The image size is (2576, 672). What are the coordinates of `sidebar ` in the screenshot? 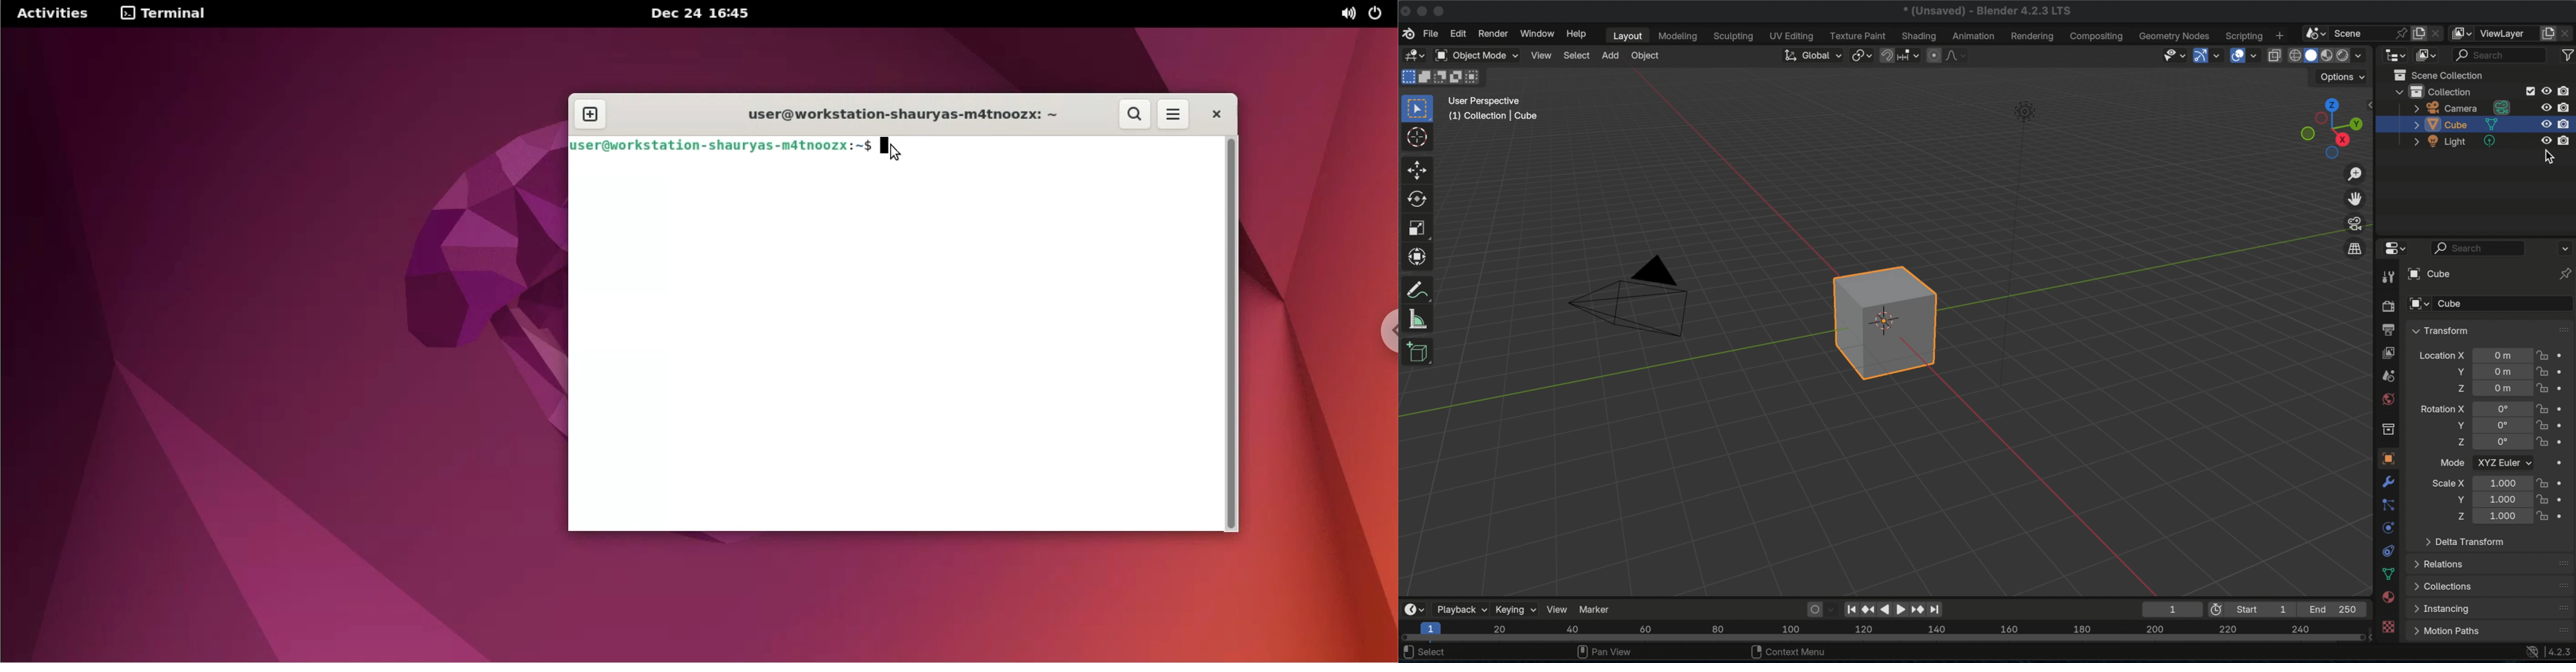 It's located at (2373, 103).